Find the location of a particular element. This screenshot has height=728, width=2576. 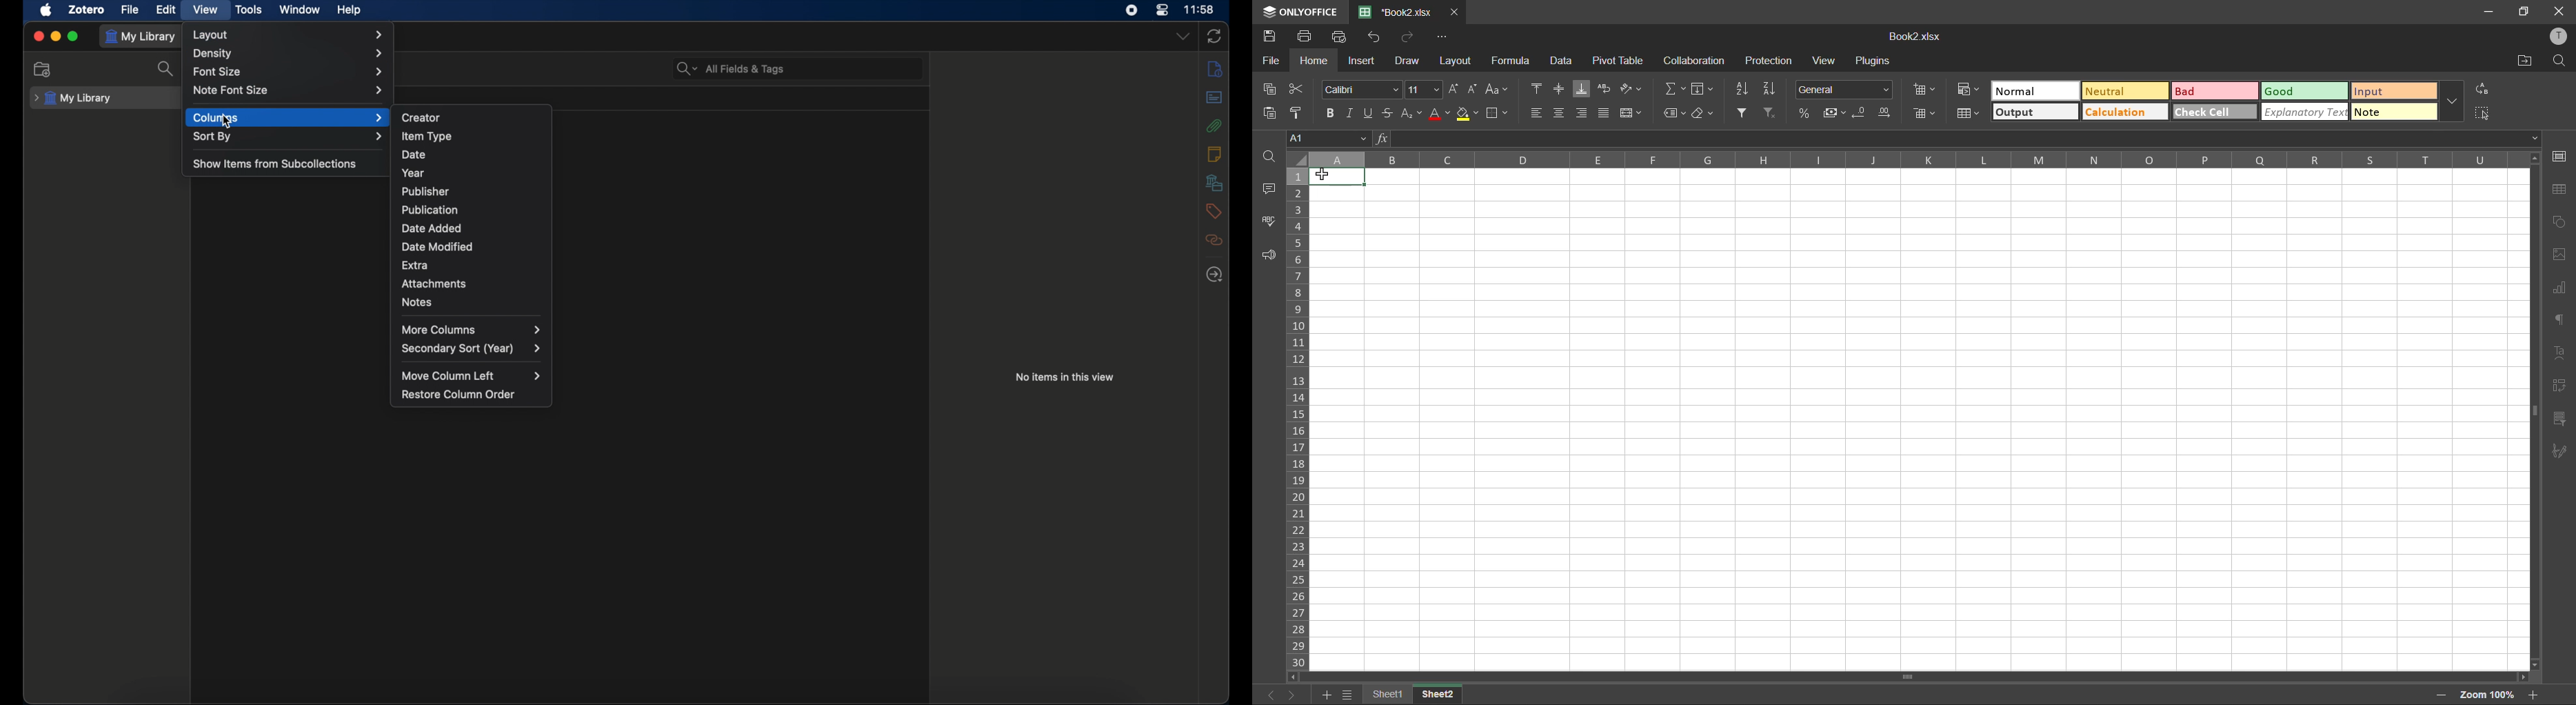

slicer is located at coordinates (2558, 419).